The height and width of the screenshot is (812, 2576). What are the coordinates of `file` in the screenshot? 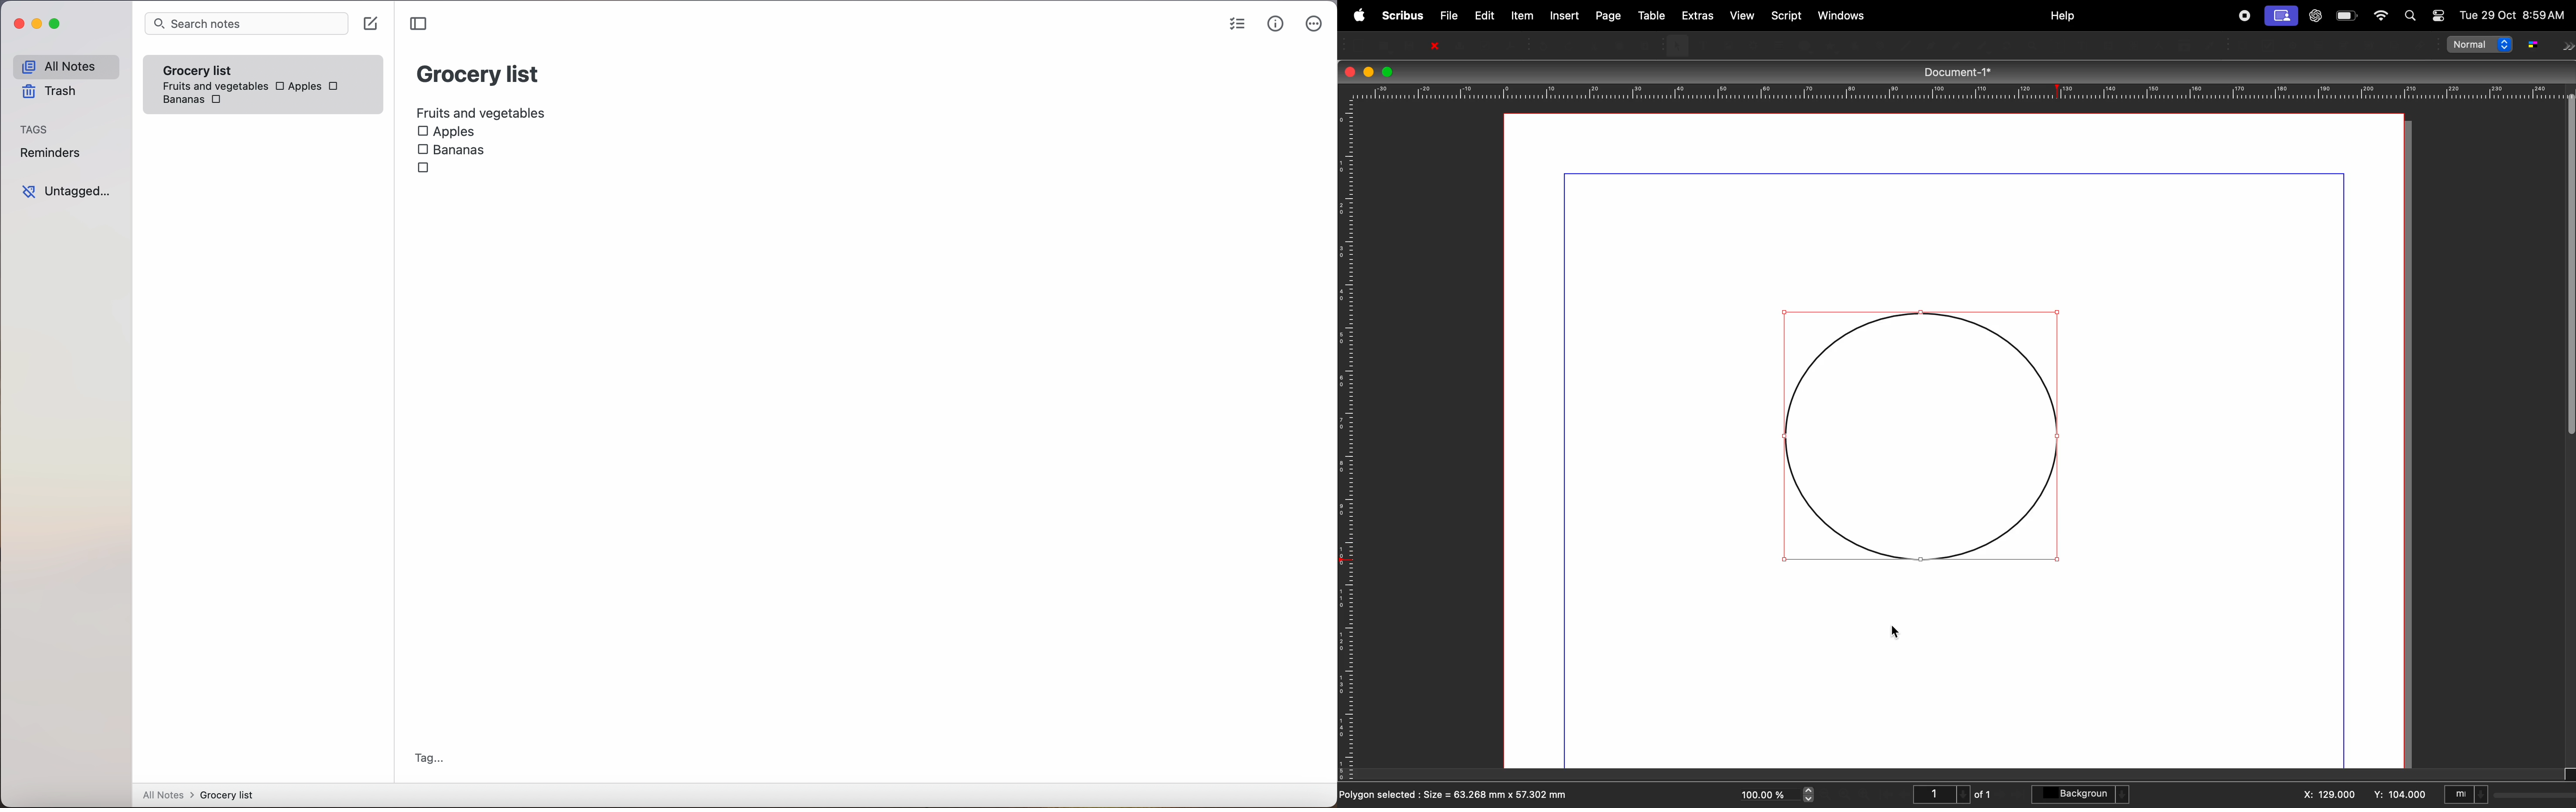 It's located at (1447, 14).